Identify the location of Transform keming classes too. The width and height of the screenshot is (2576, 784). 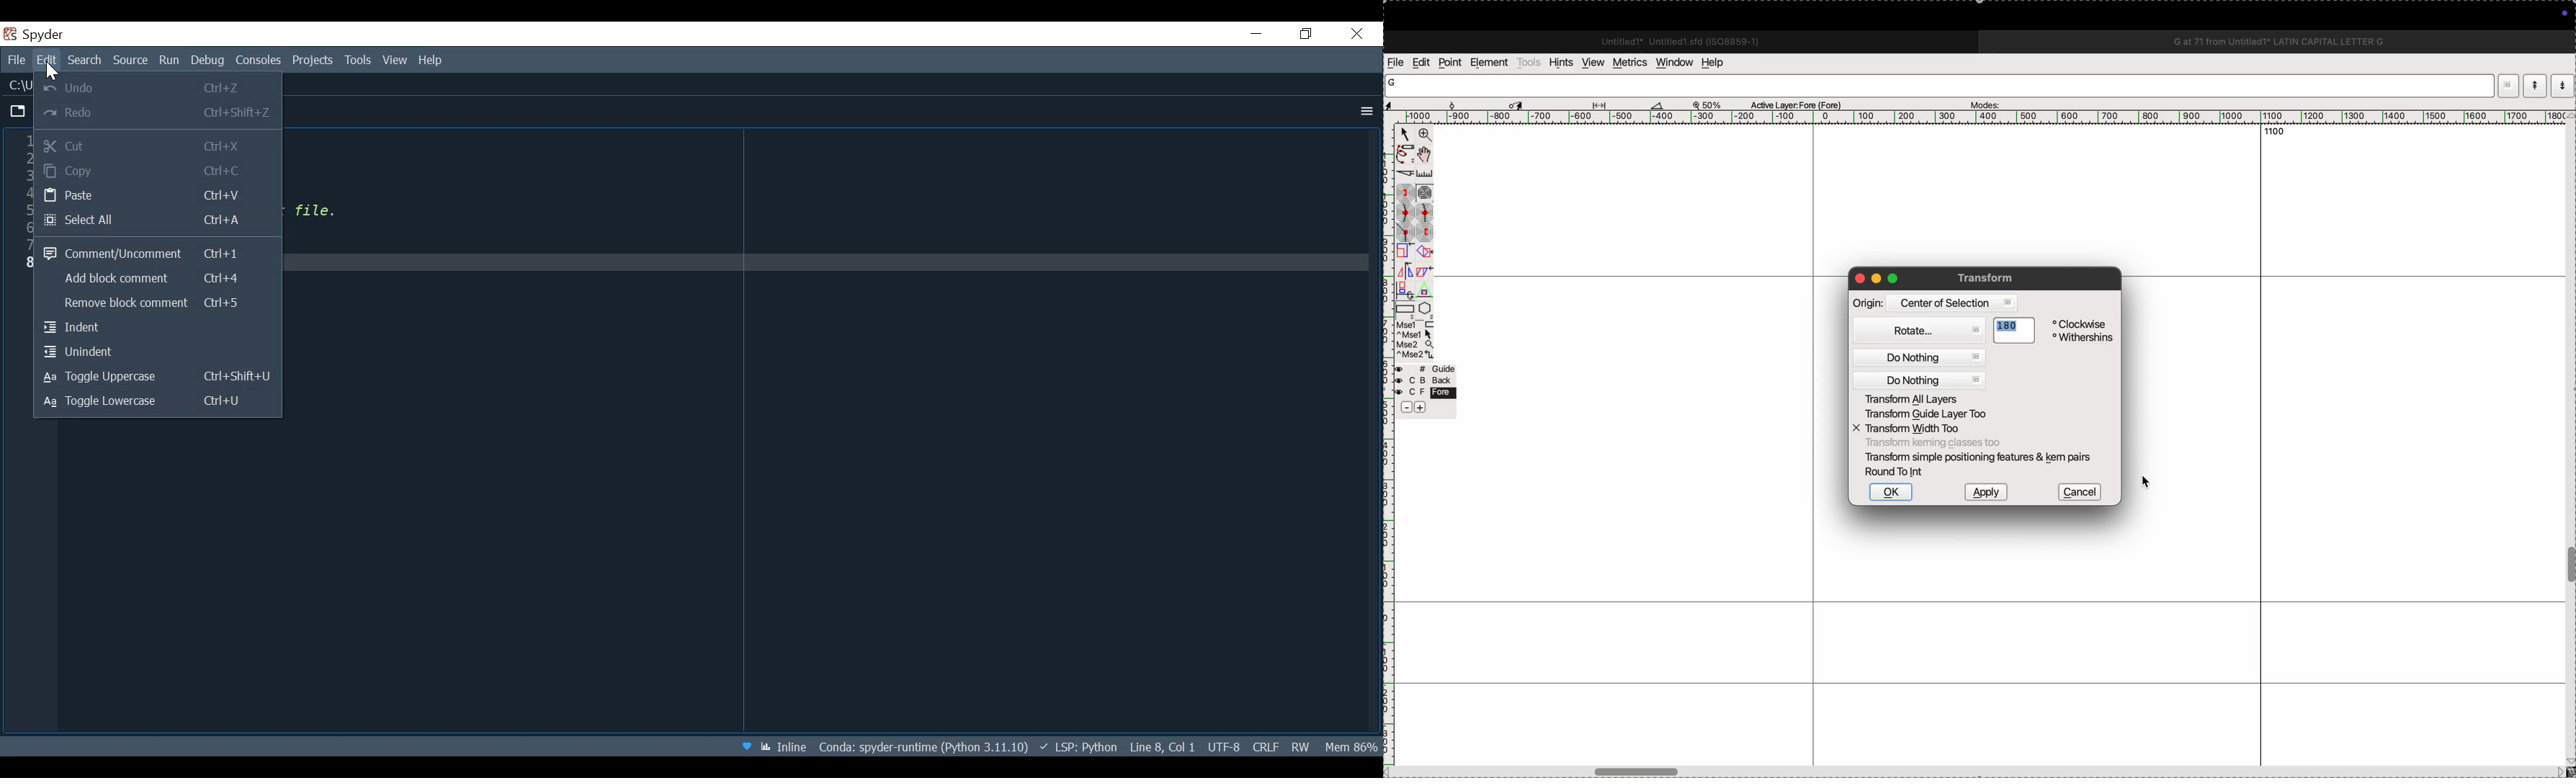
(1951, 442).